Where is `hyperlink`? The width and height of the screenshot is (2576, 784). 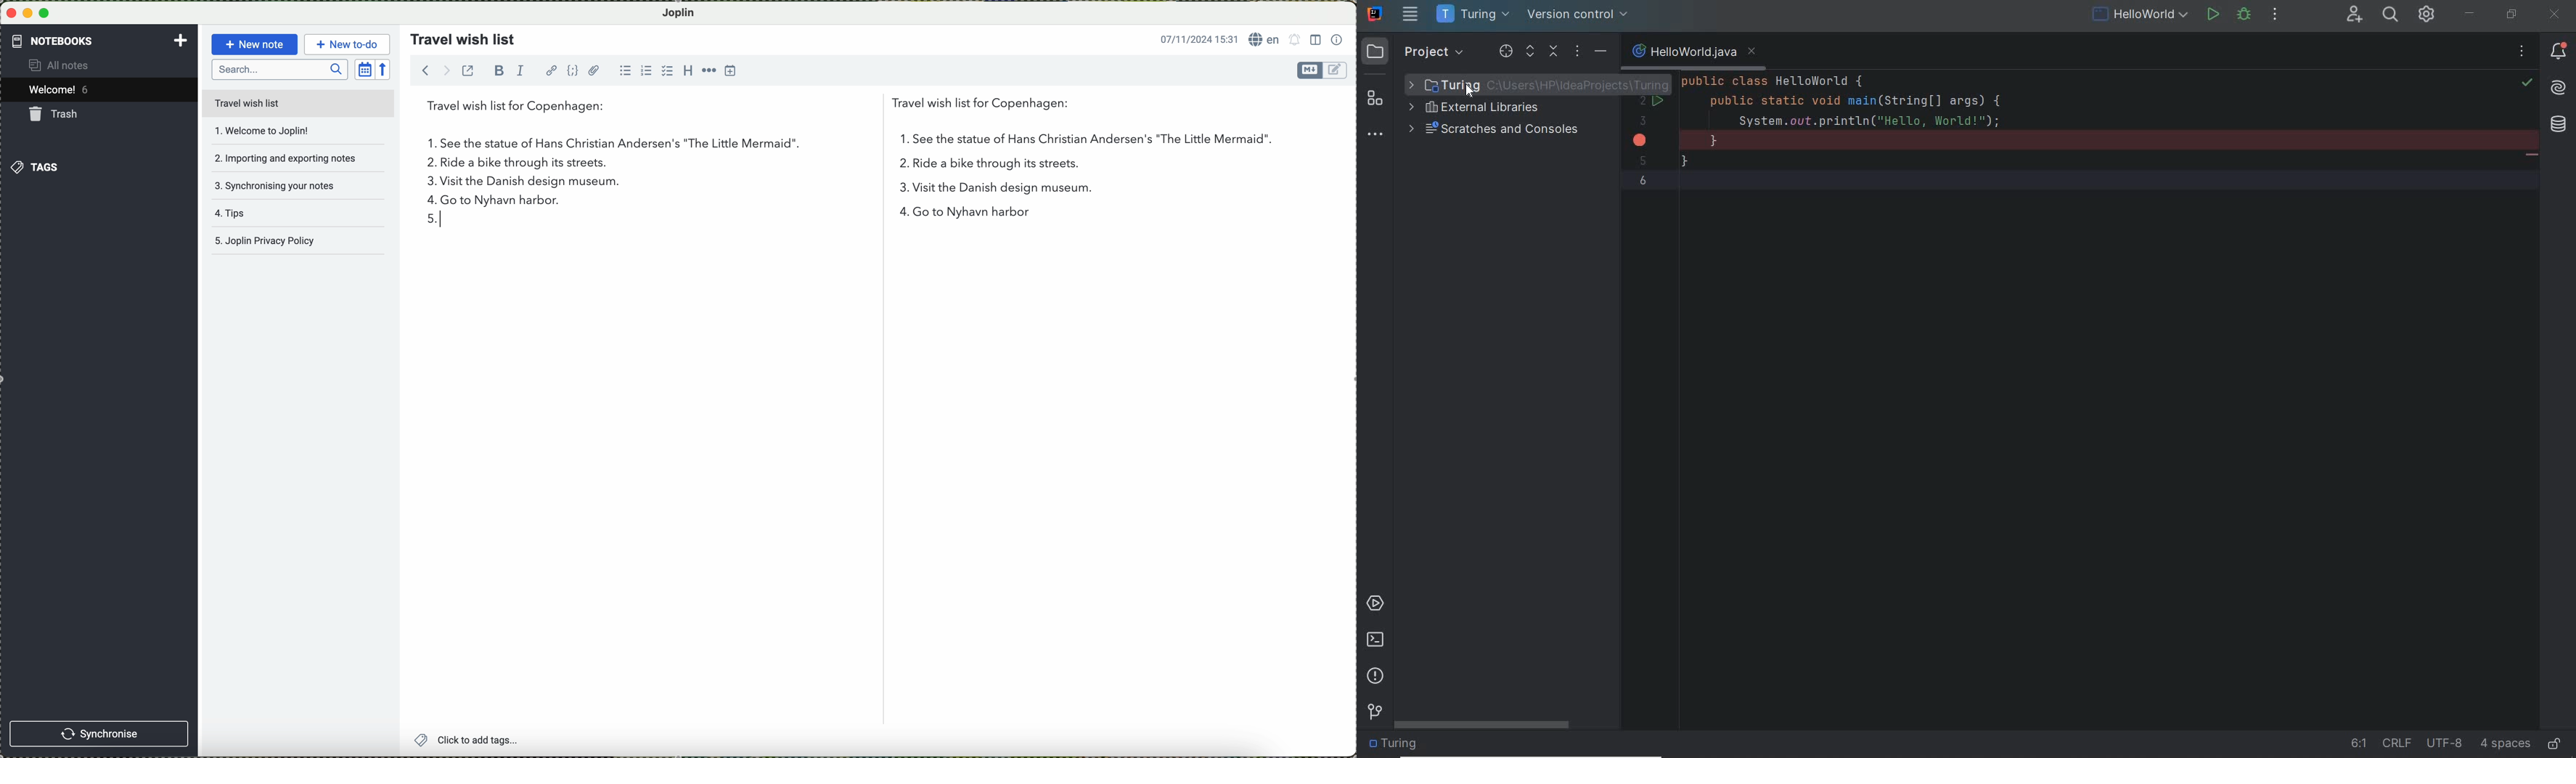
hyperlink is located at coordinates (551, 70).